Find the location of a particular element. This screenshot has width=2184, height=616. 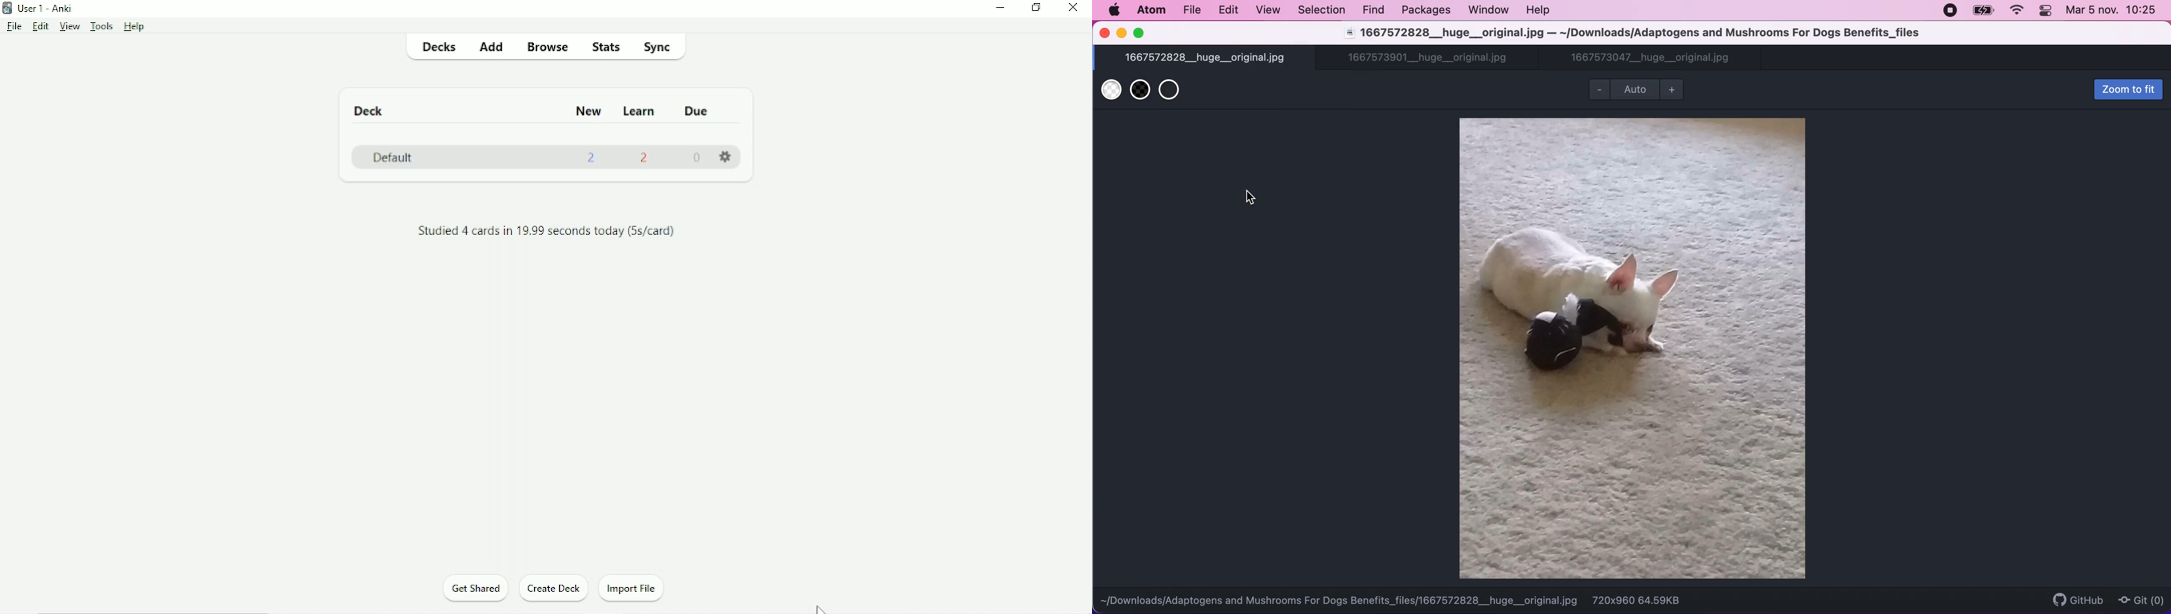

Tools is located at coordinates (103, 27).